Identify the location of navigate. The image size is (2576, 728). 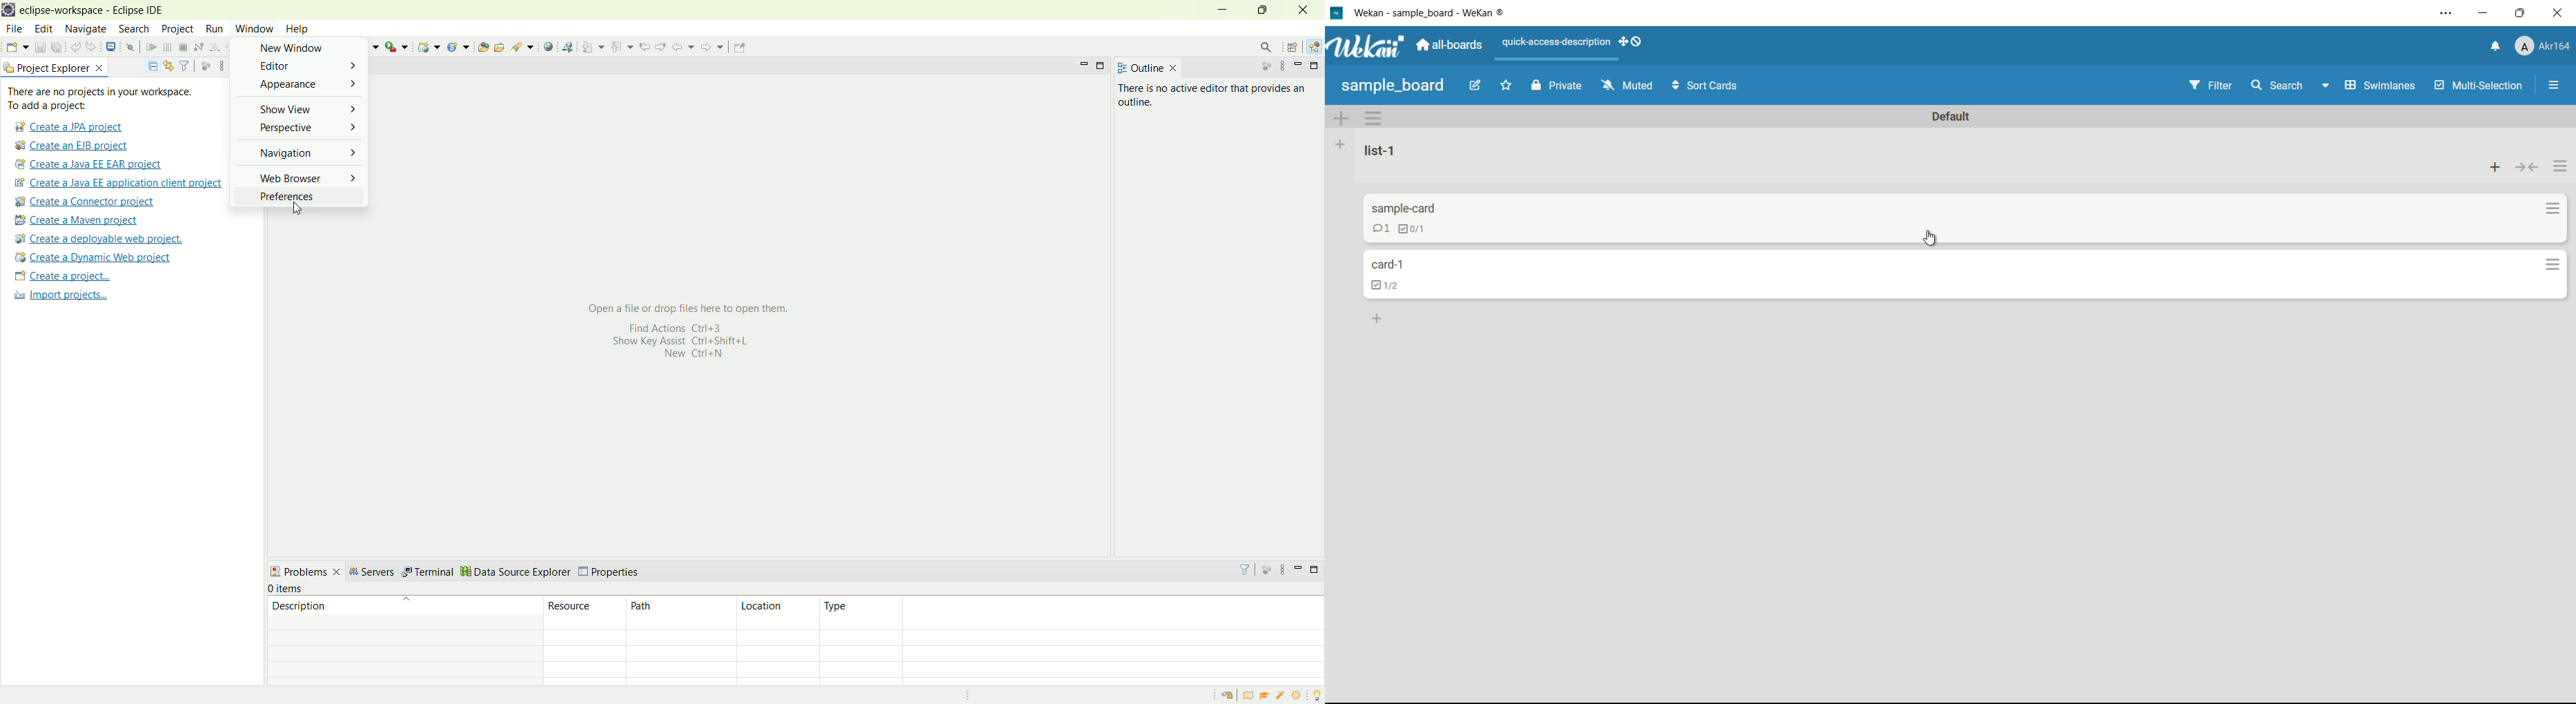
(86, 30).